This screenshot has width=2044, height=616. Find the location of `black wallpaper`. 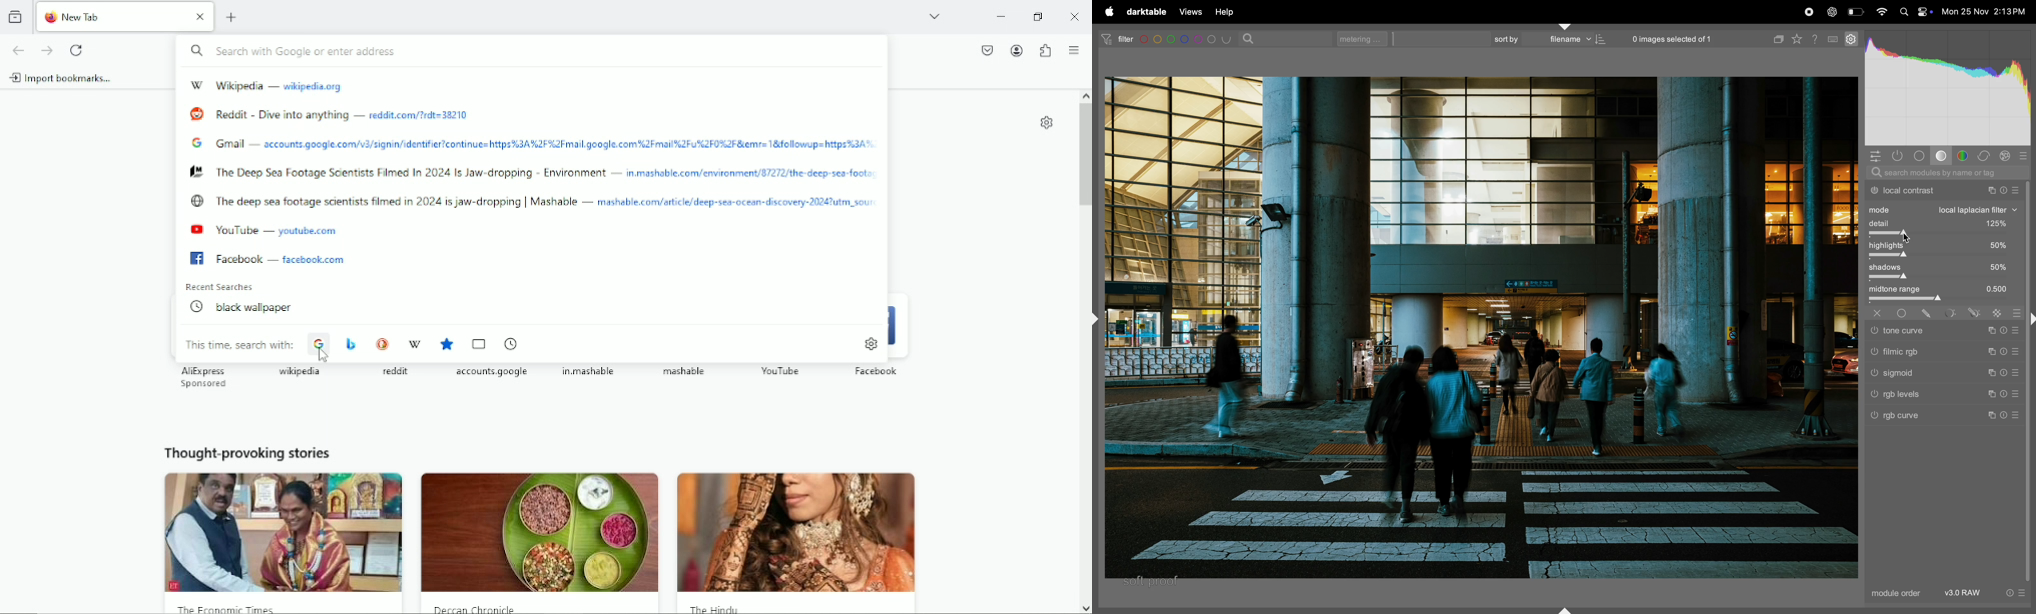

black wallpaper is located at coordinates (245, 307).